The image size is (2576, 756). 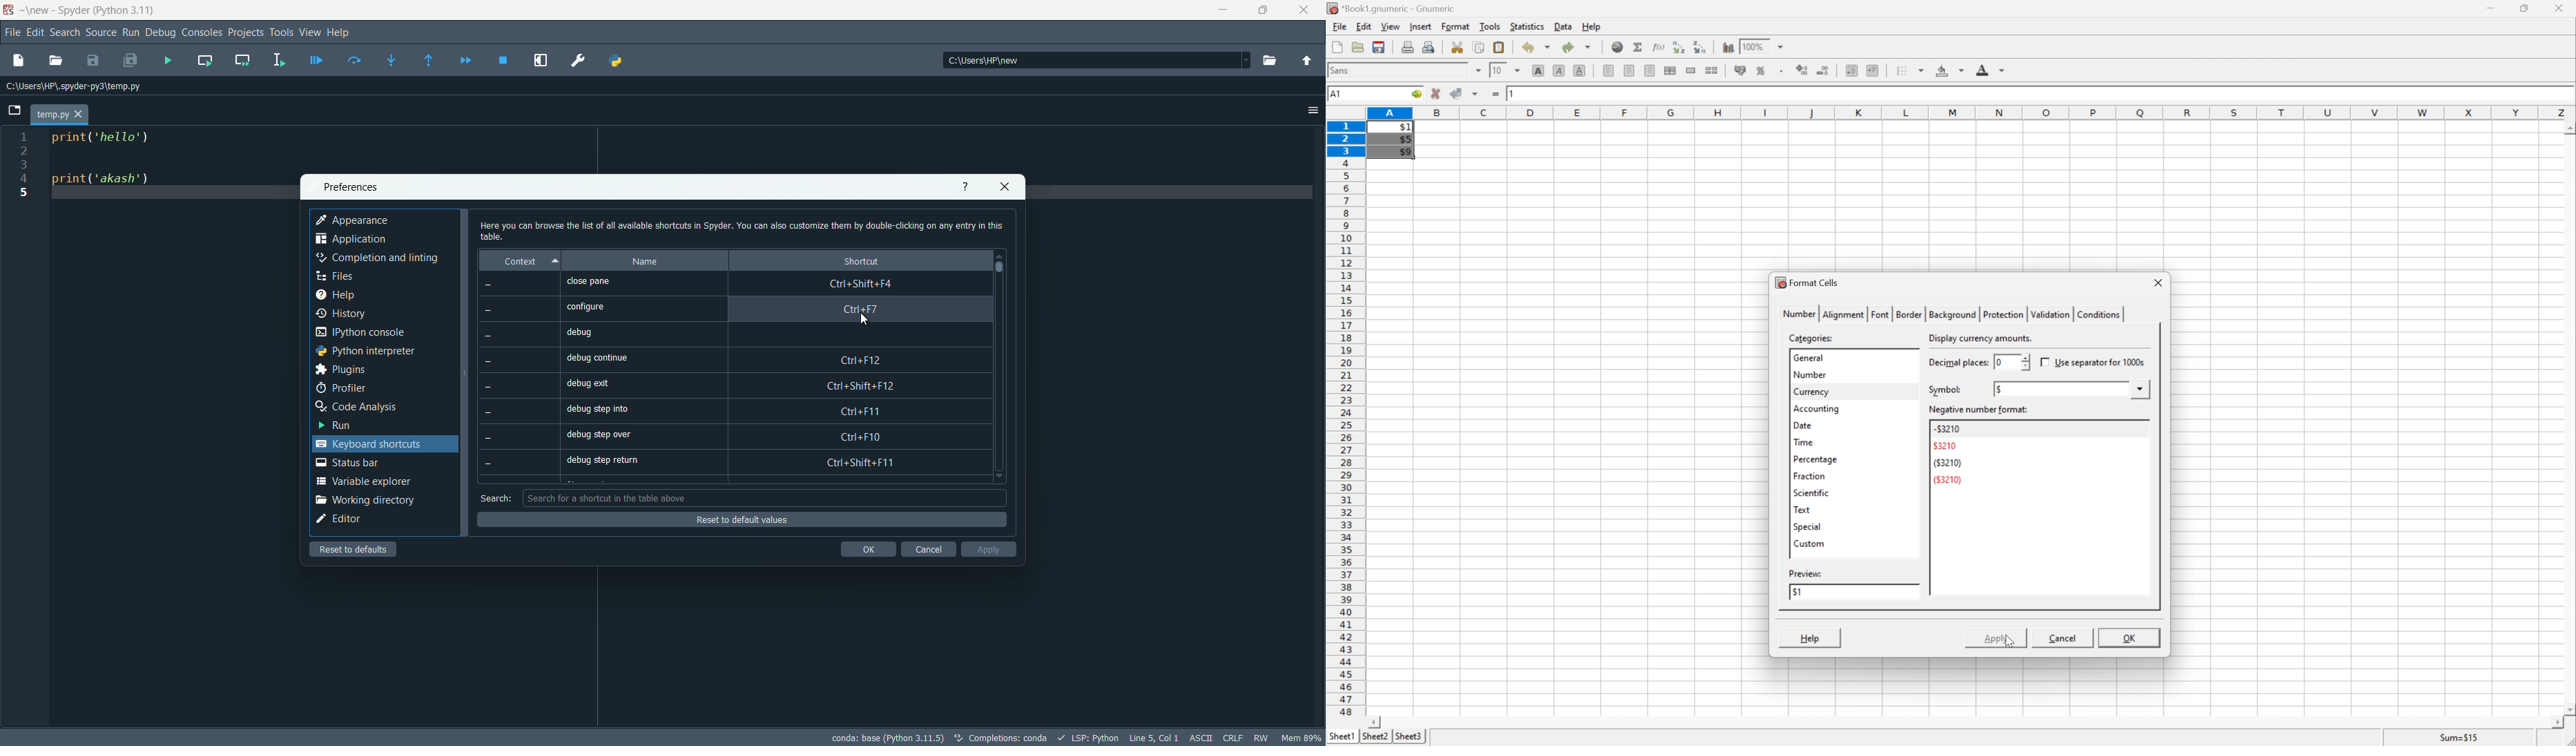 What do you see at coordinates (1478, 47) in the screenshot?
I see `copy` at bounding box center [1478, 47].